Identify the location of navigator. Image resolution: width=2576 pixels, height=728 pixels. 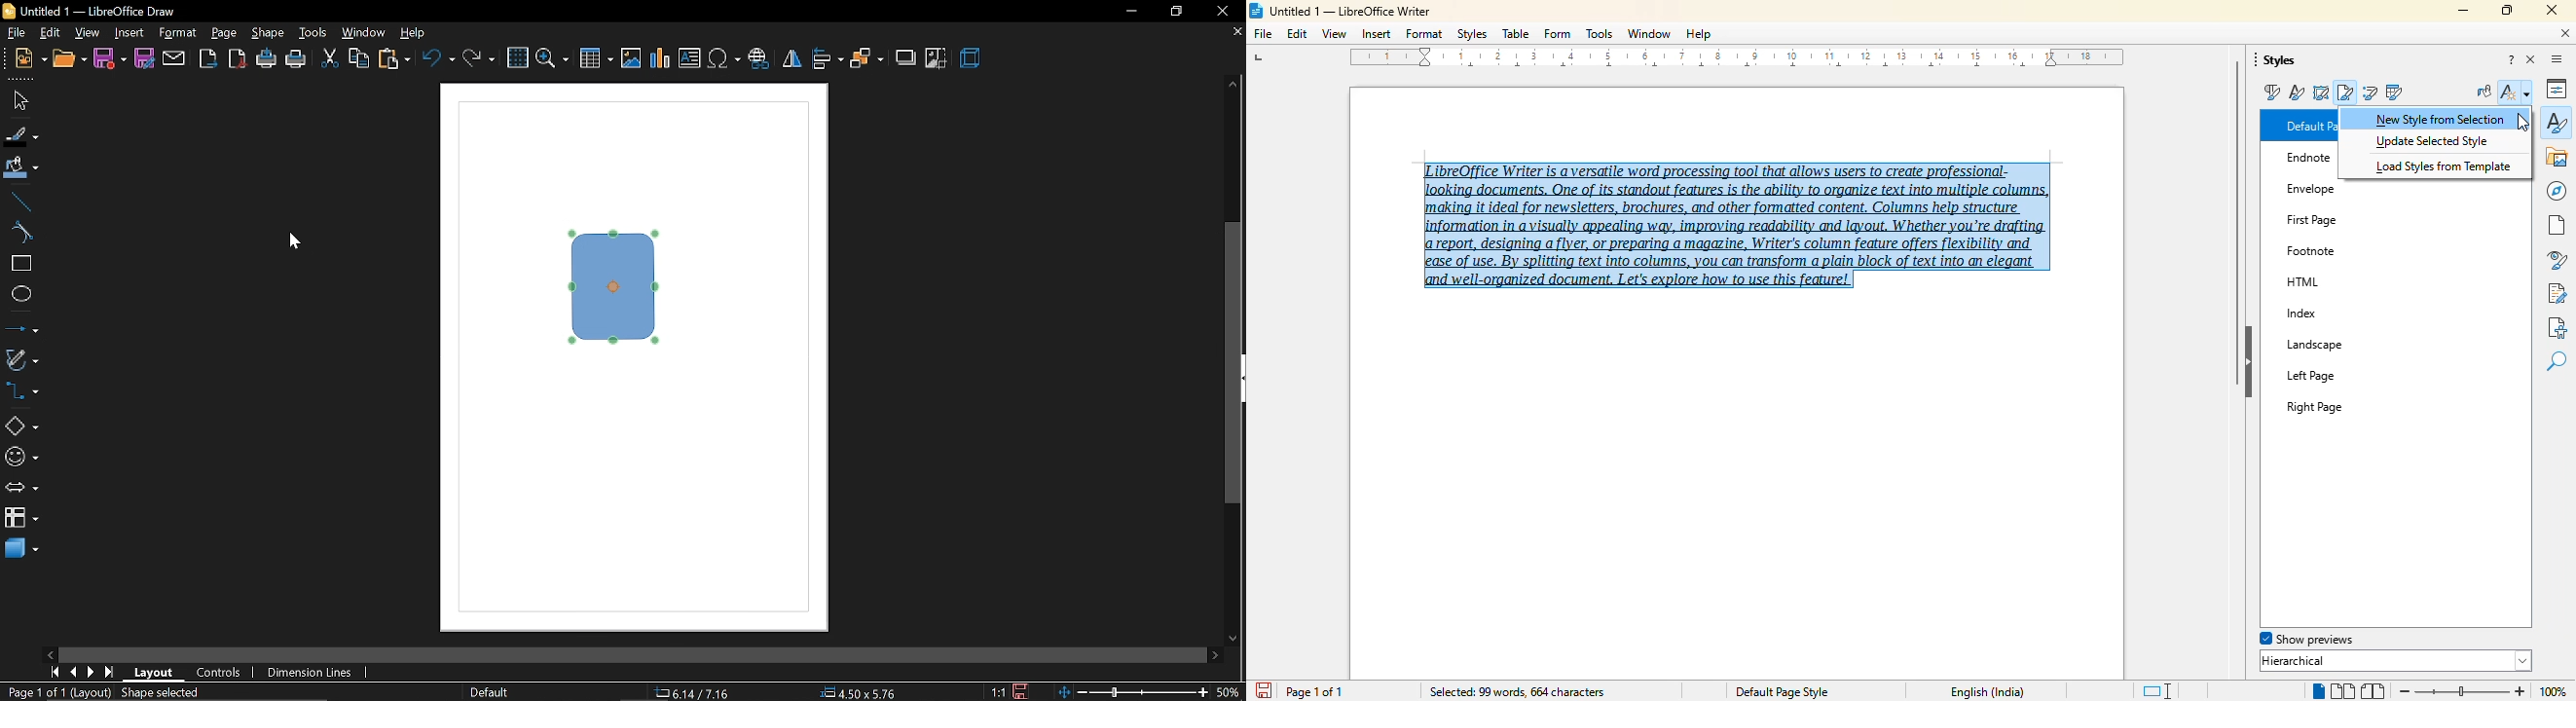
(2554, 194).